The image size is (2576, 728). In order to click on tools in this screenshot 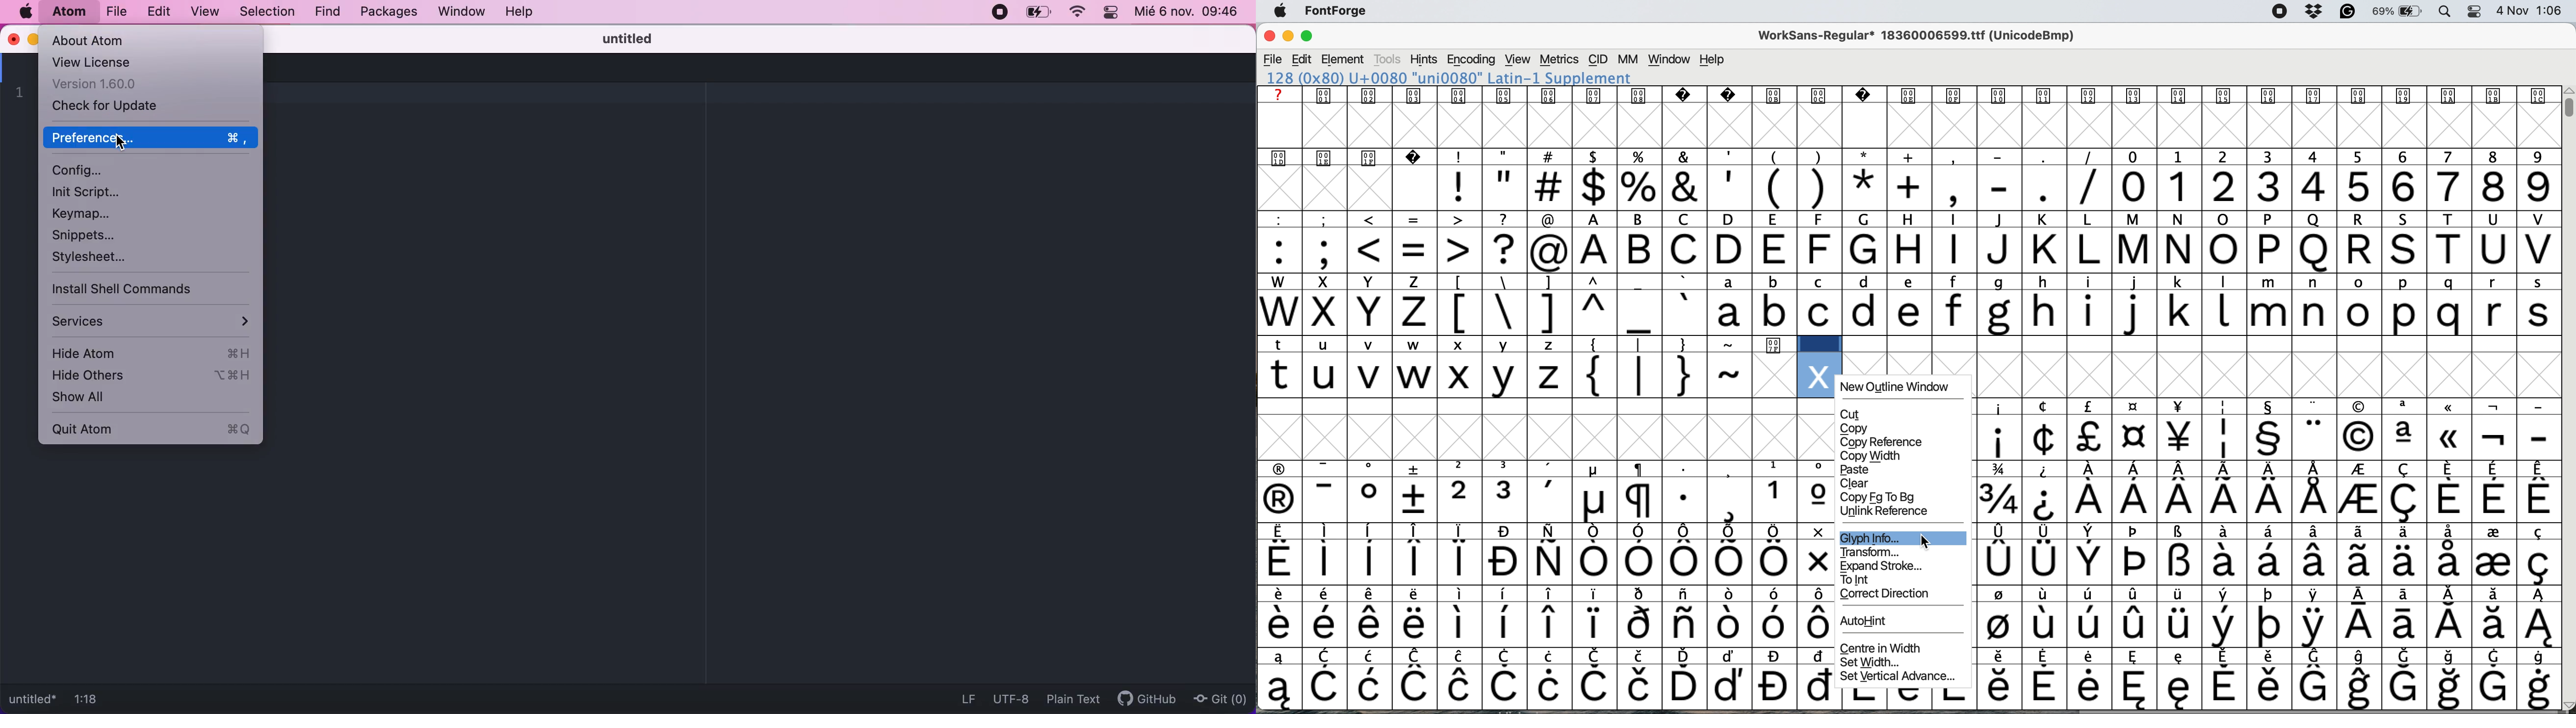, I will do `click(1388, 59)`.